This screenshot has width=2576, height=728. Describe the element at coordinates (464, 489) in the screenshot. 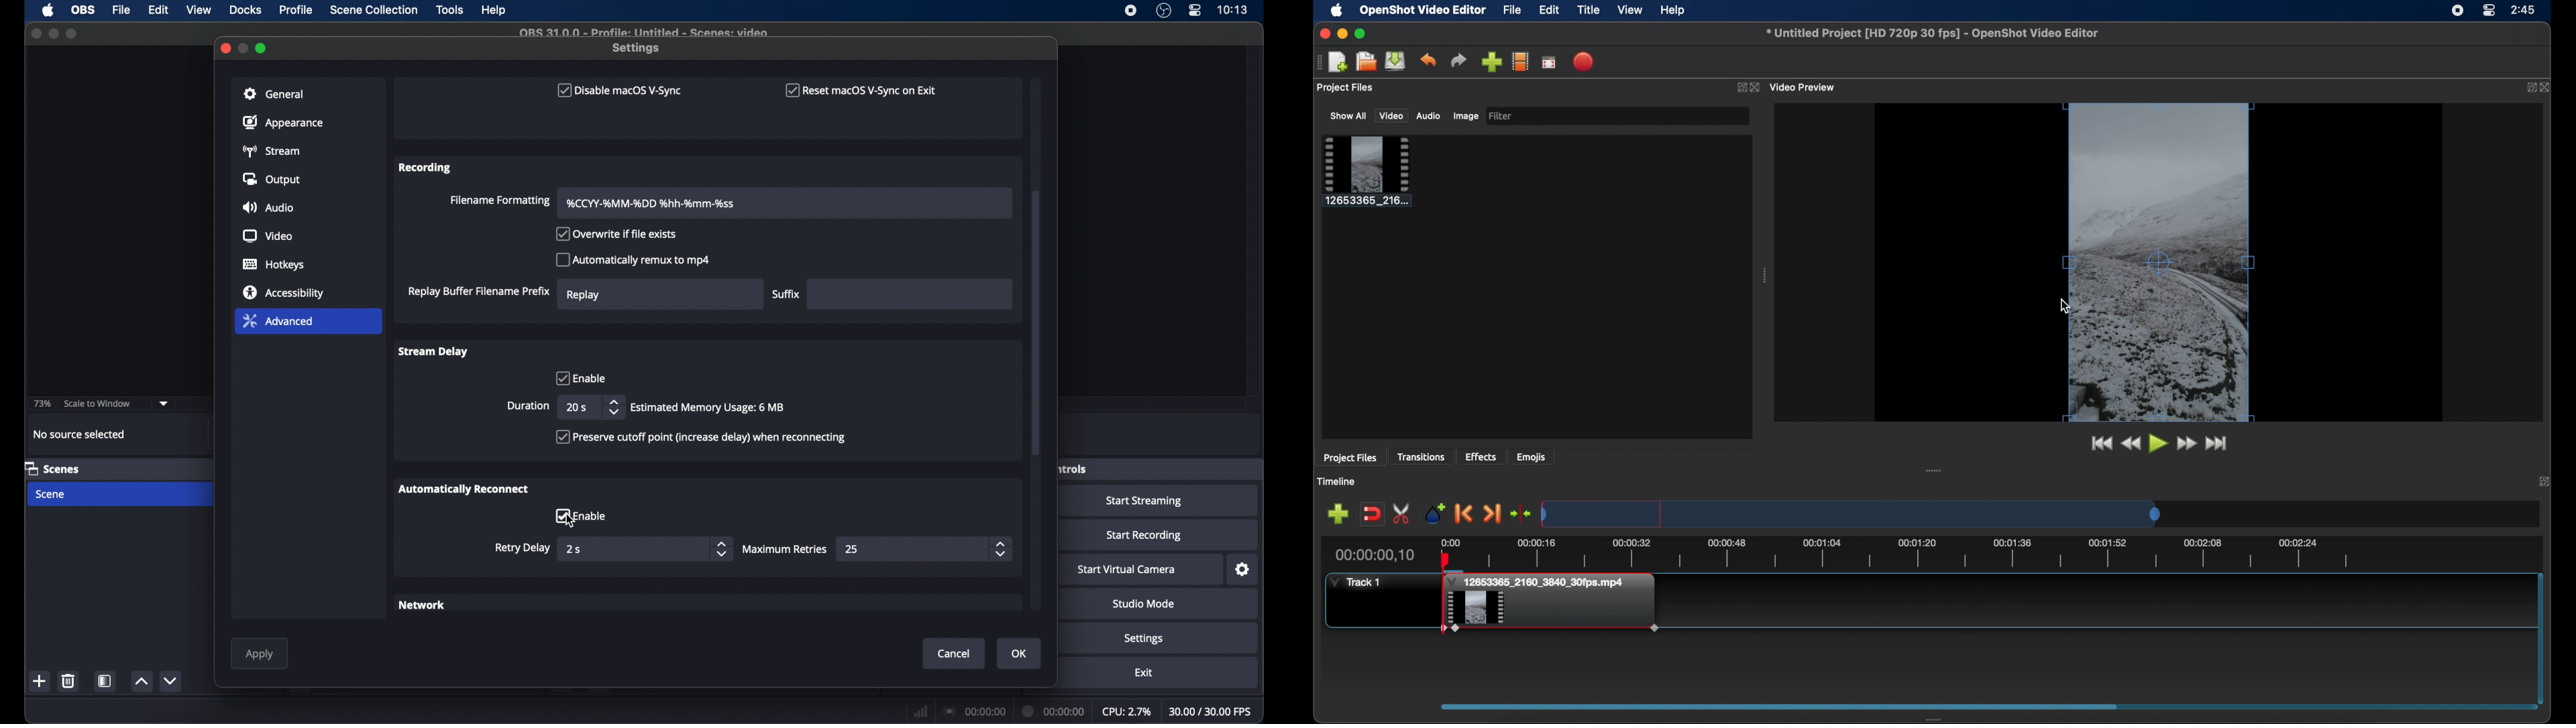

I see `automatically reconnect` at that location.